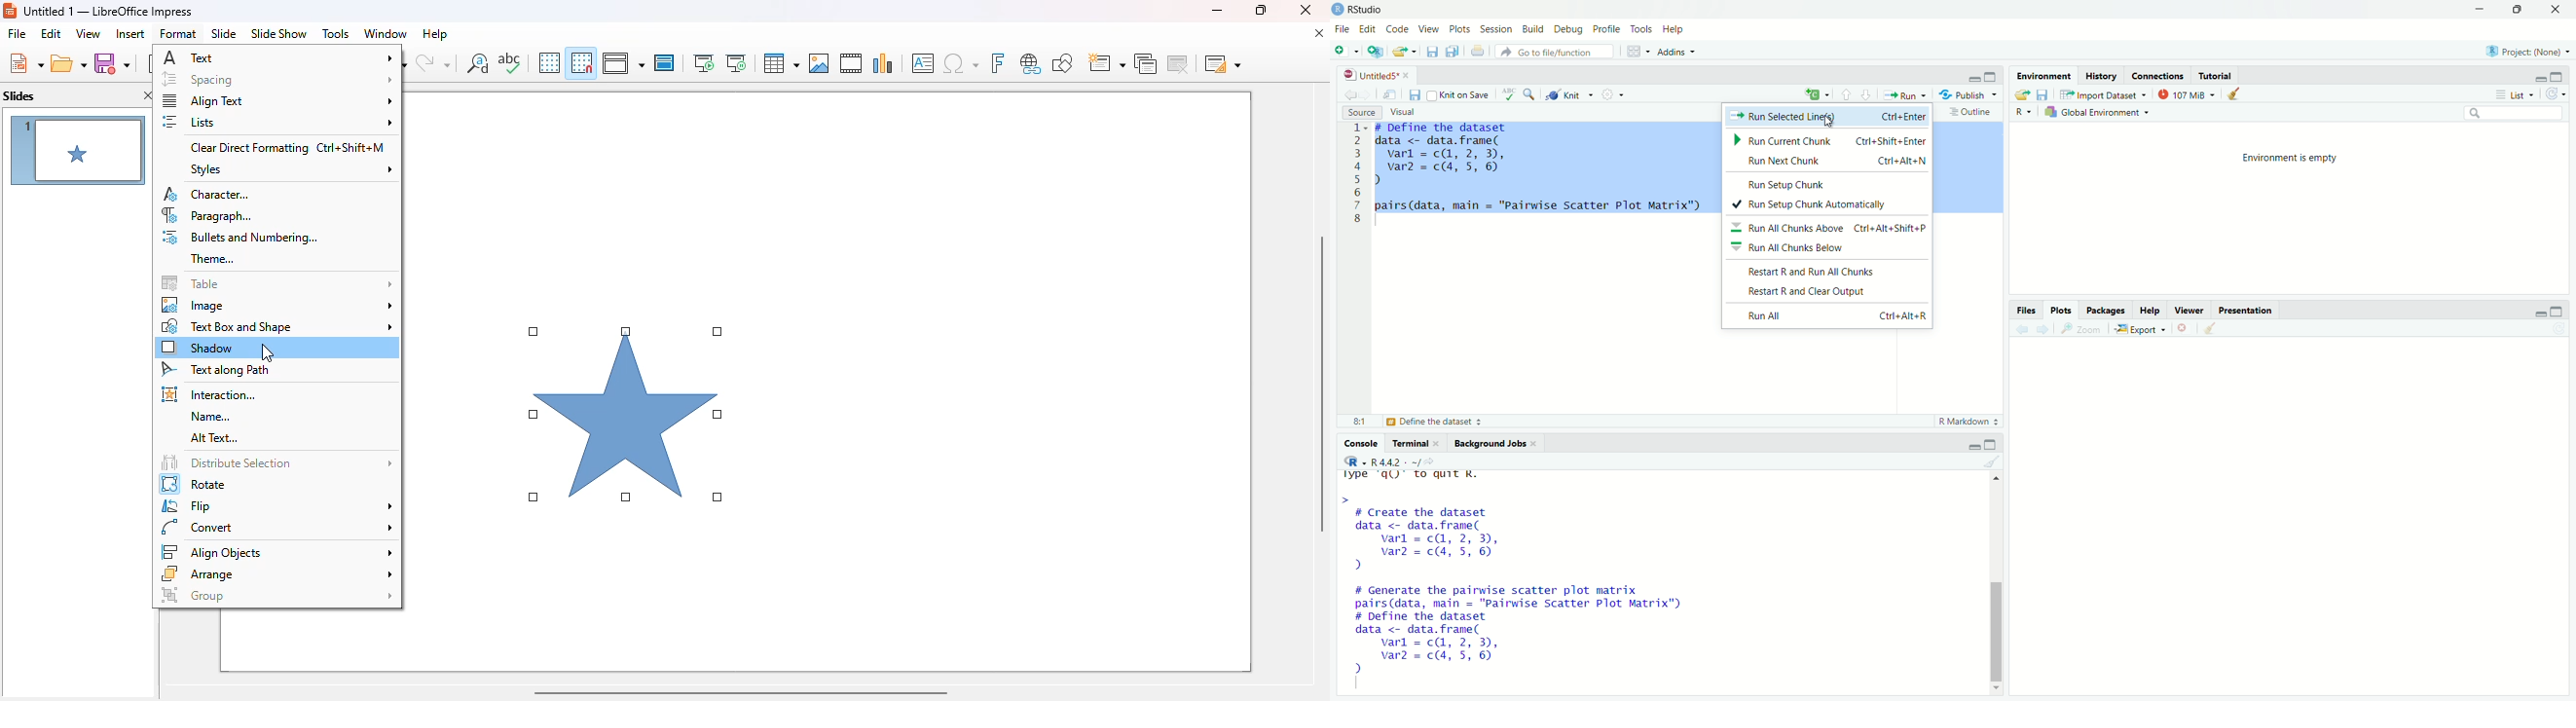 Image resolution: width=2576 pixels, height=728 pixels. What do you see at coordinates (1368, 93) in the screenshot?
I see `Go forward to the next source location (Ctrl + F10)` at bounding box center [1368, 93].